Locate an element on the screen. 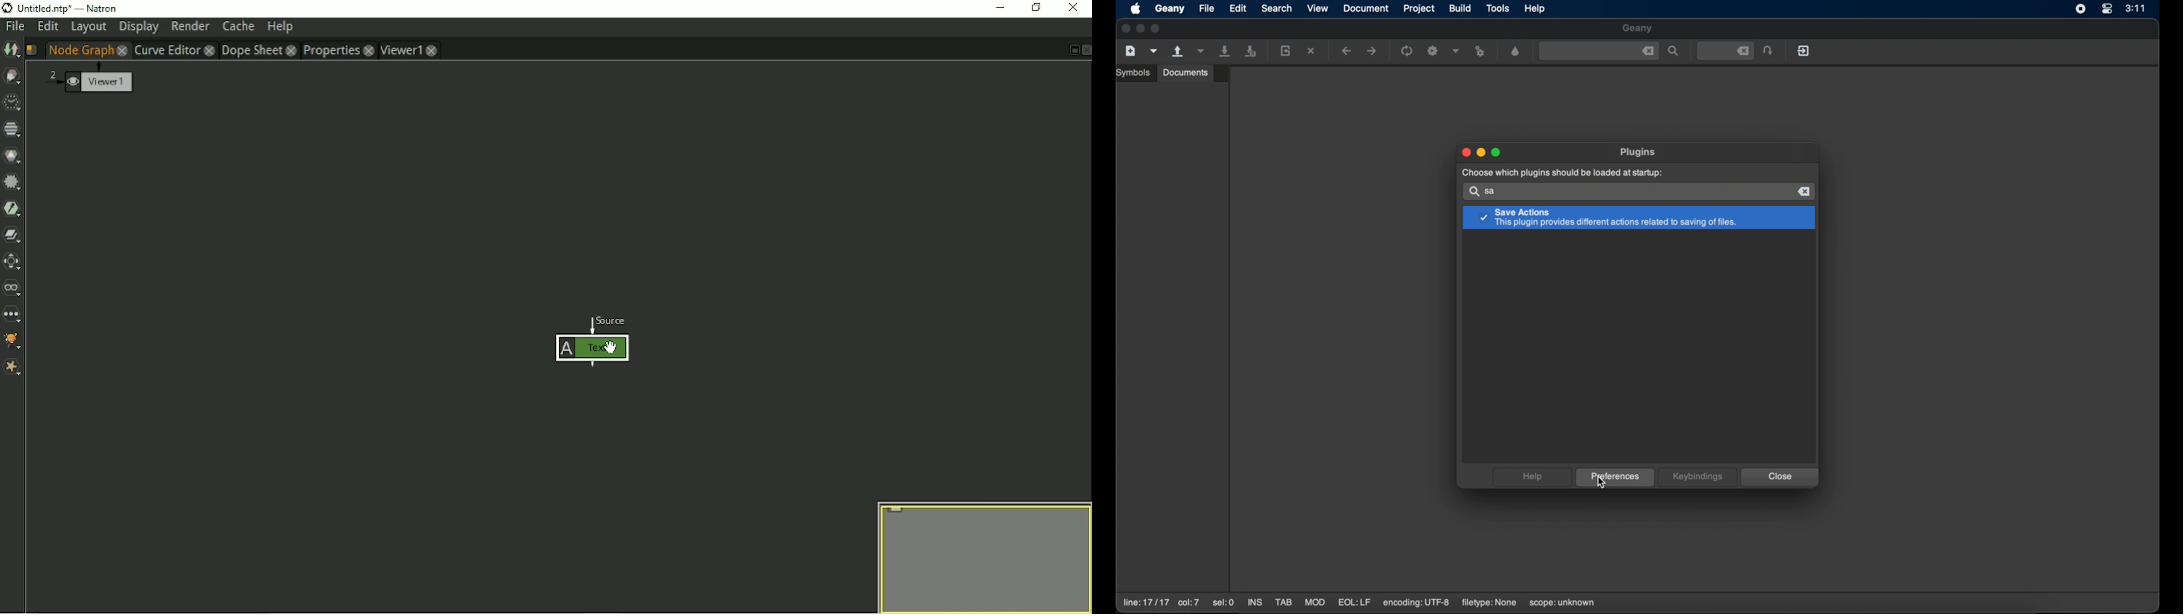 This screenshot has height=616, width=2184. navigate backward a location is located at coordinates (1347, 52).